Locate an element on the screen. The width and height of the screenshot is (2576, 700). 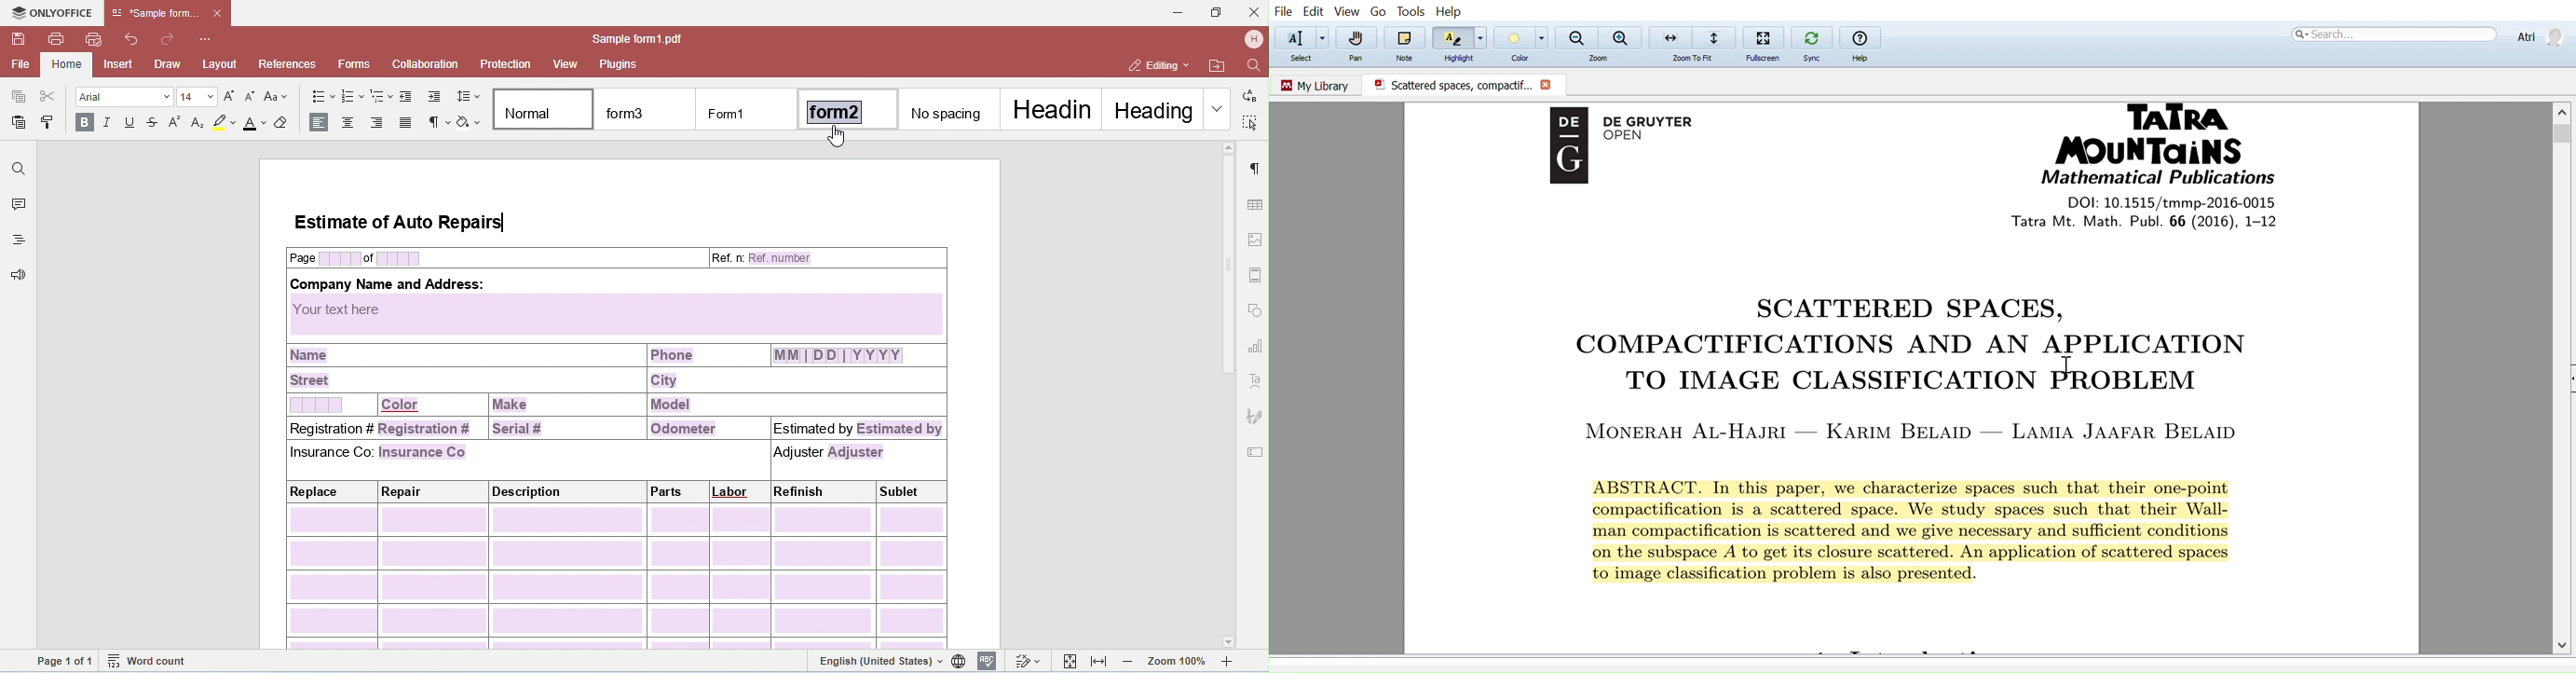
Tools is located at coordinates (1408, 11).